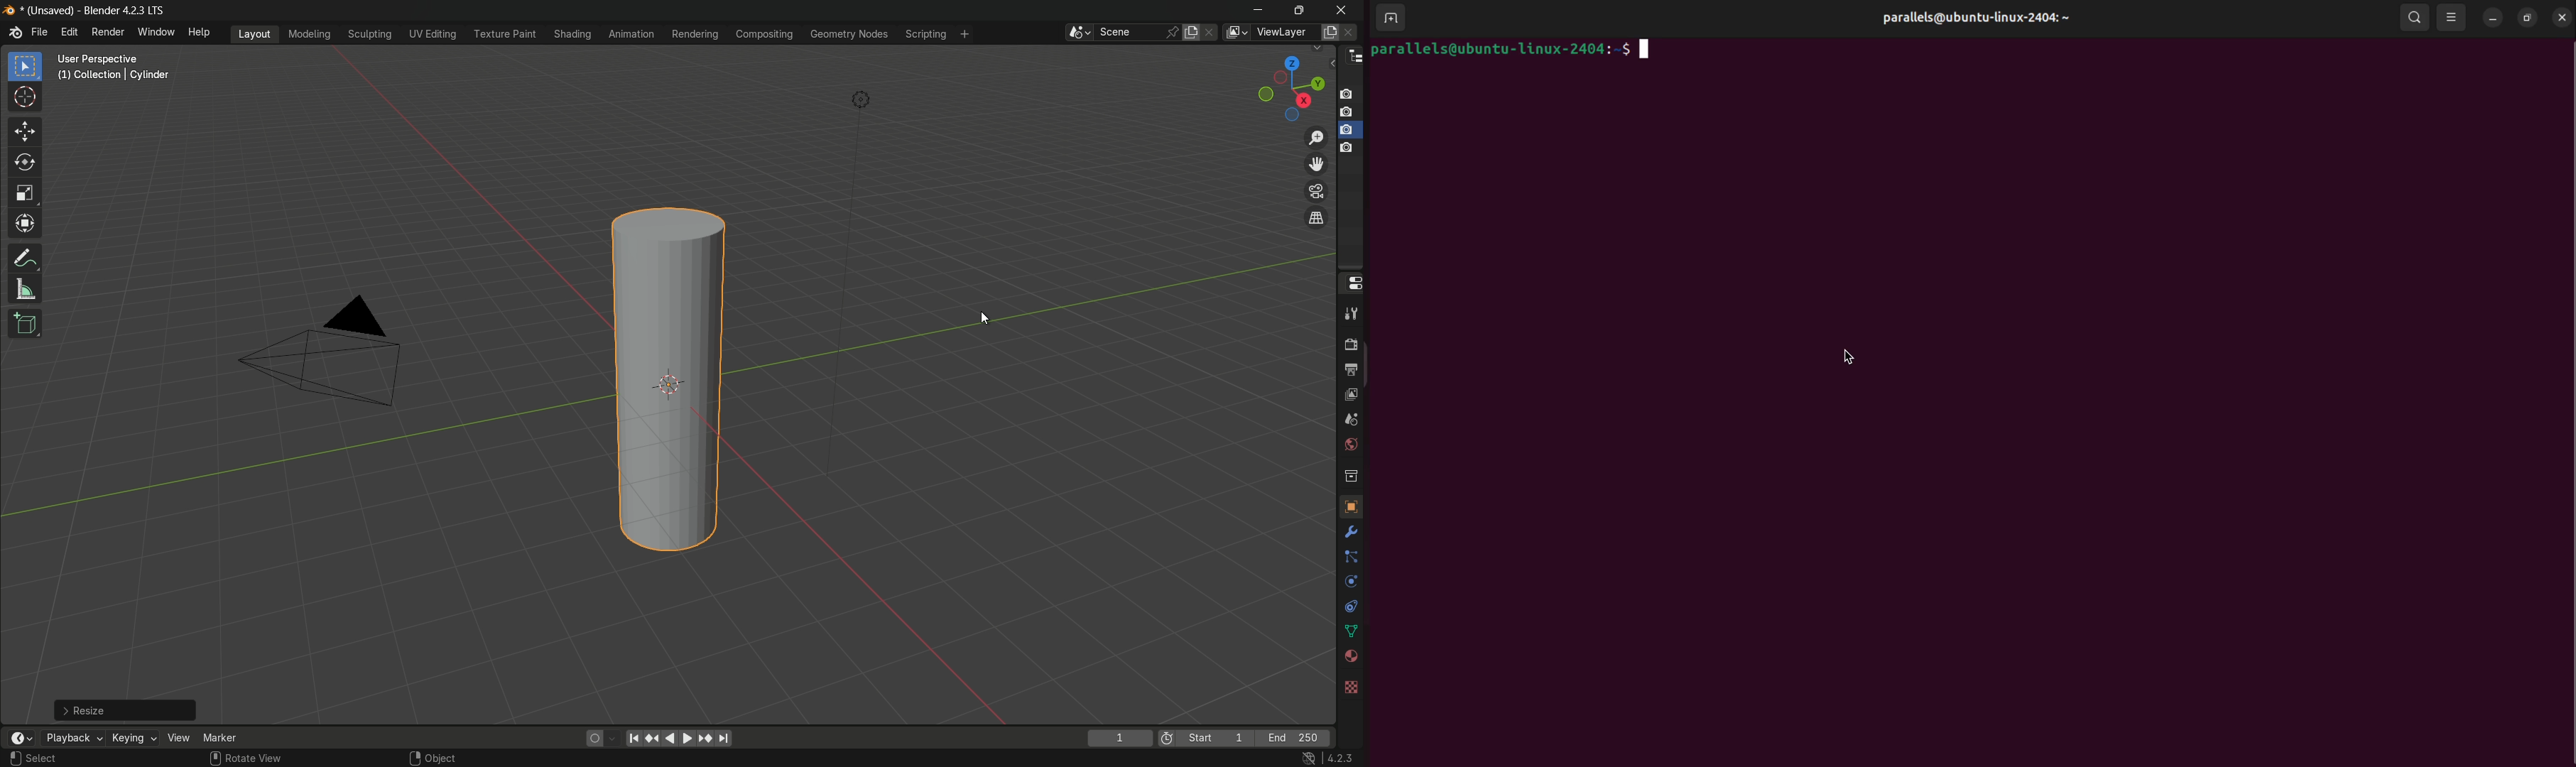 This screenshot has height=784, width=2576. Describe the element at coordinates (1848, 357) in the screenshot. I see `cursor` at that location.